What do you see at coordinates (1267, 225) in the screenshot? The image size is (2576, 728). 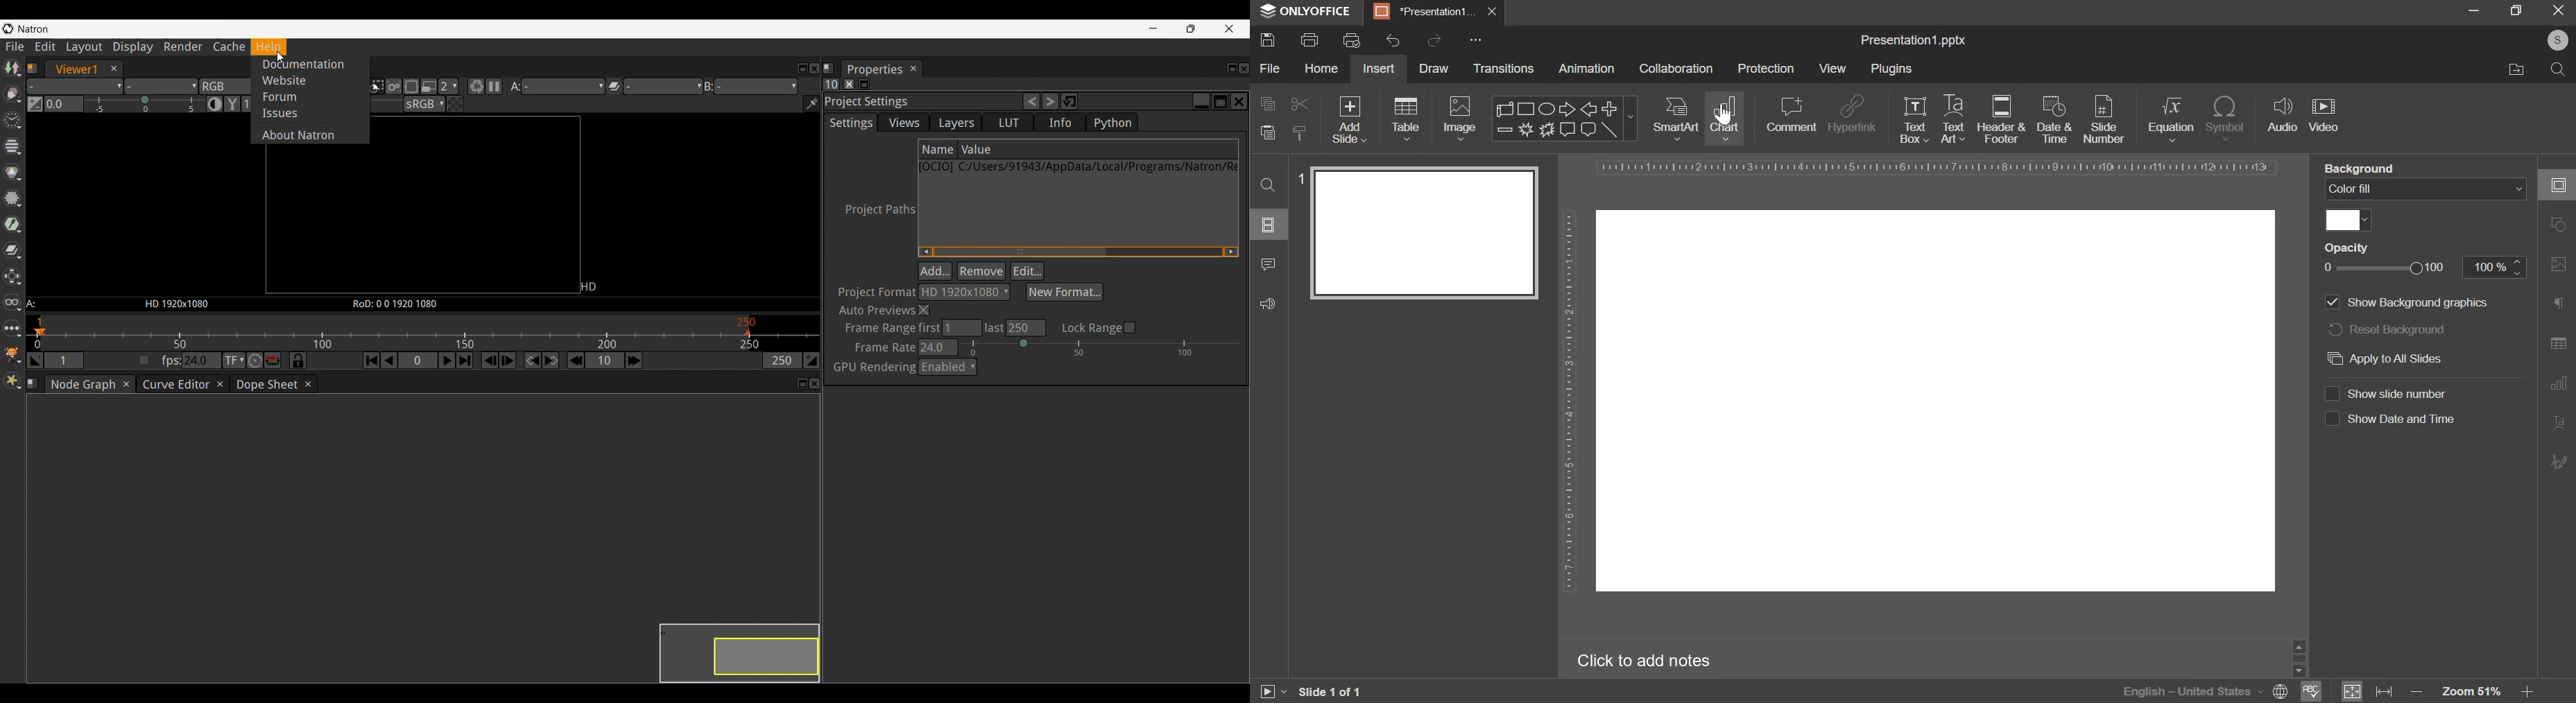 I see `slide menu` at bounding box center [1267, 225].